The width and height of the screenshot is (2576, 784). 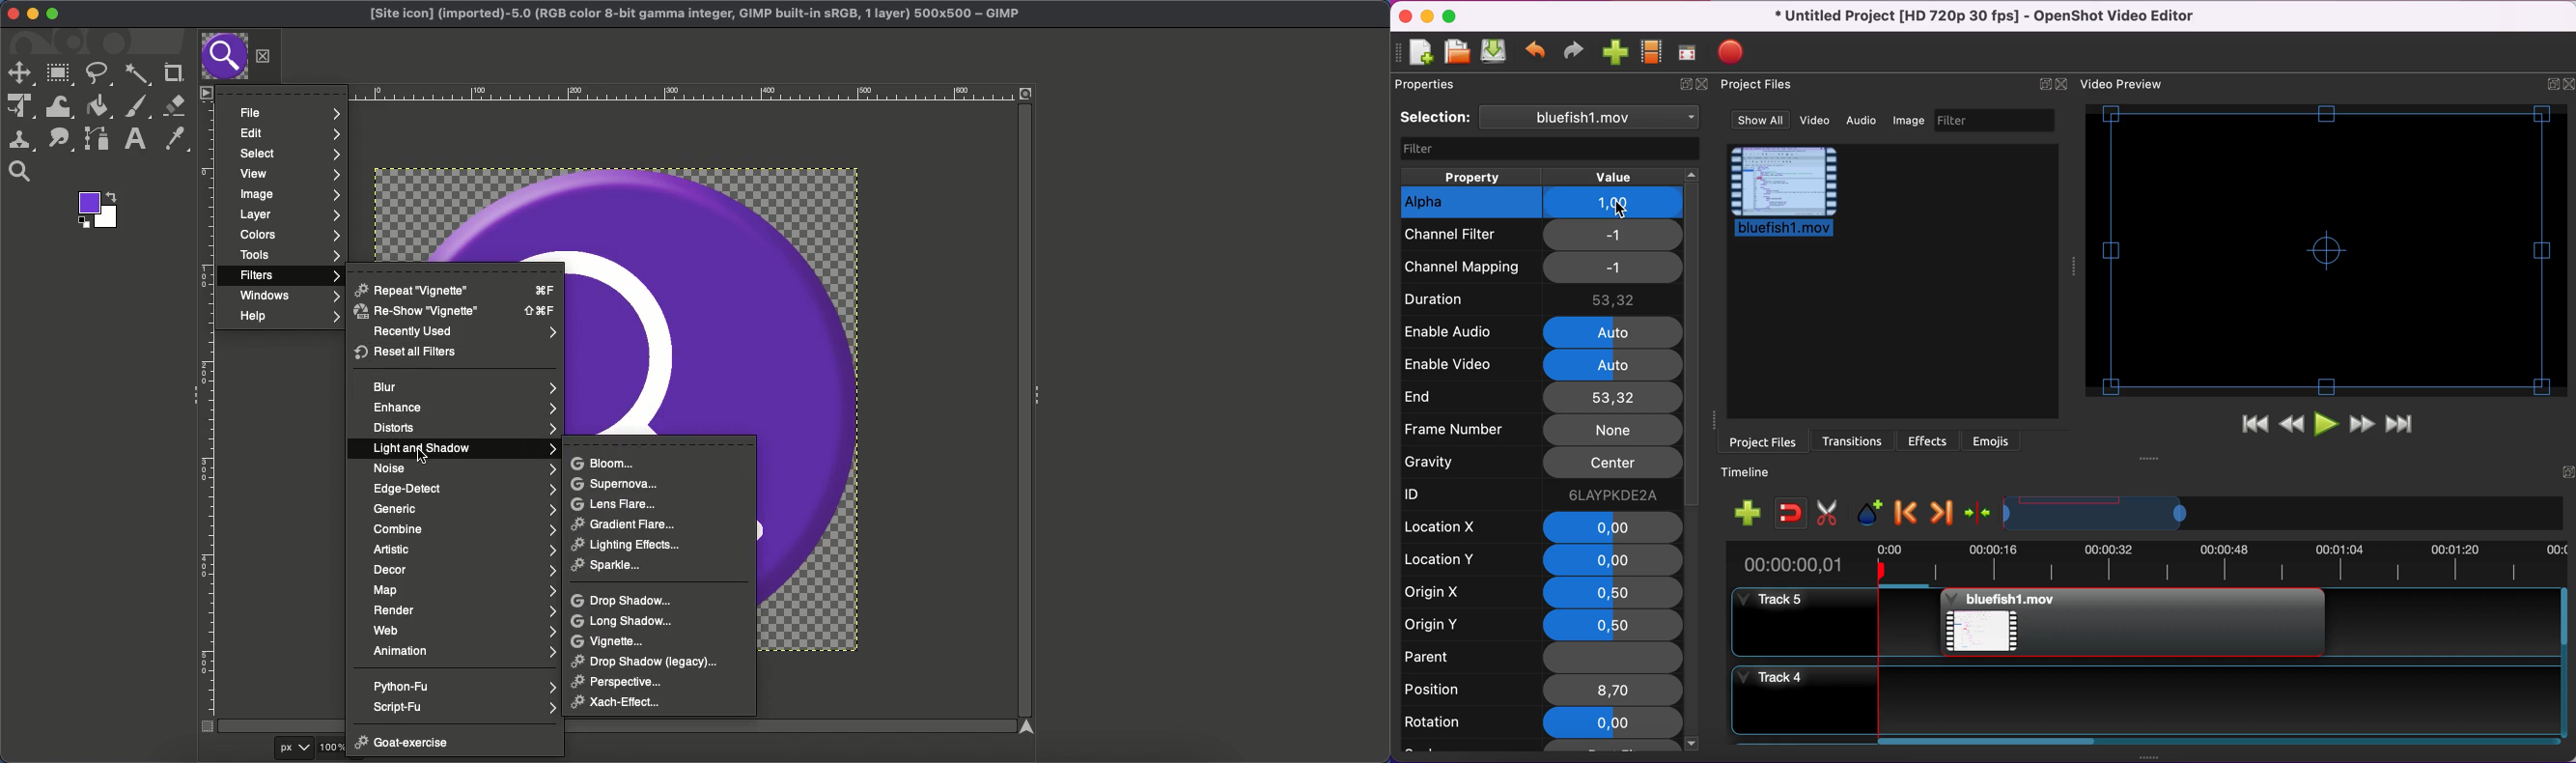 I want to click on gravity, so click(x=1460, y=467).